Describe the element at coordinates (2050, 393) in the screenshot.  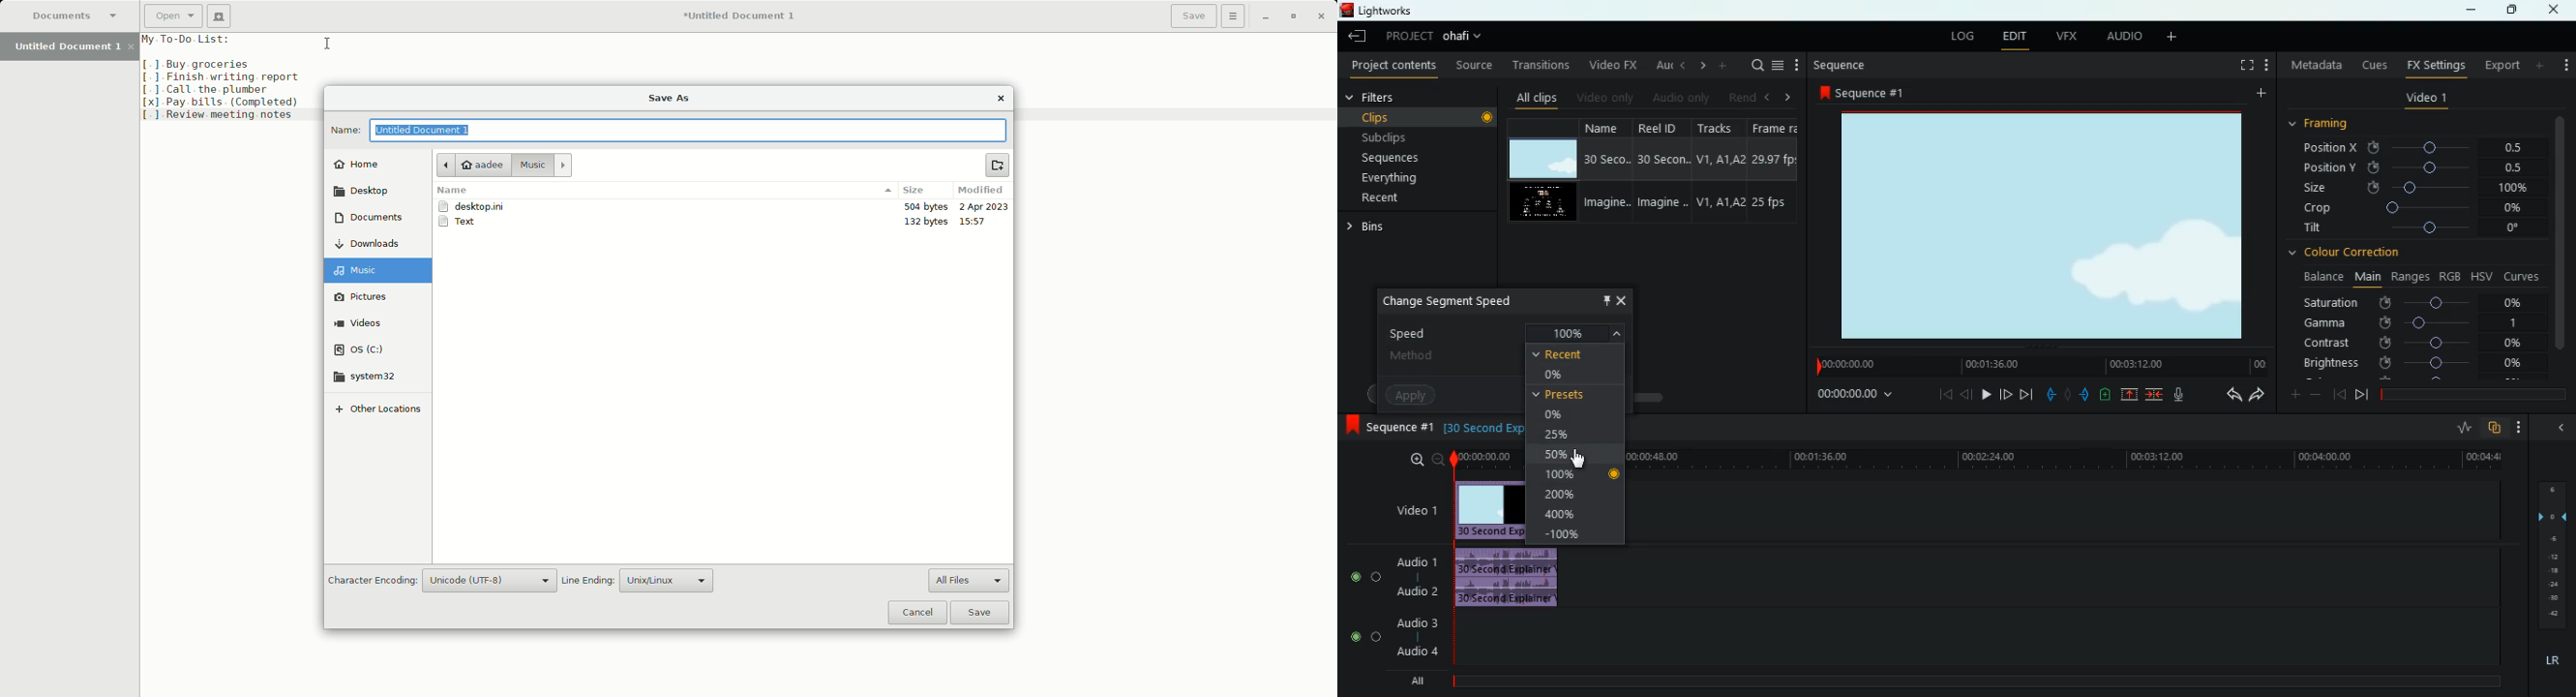
I see `pull` at that location.